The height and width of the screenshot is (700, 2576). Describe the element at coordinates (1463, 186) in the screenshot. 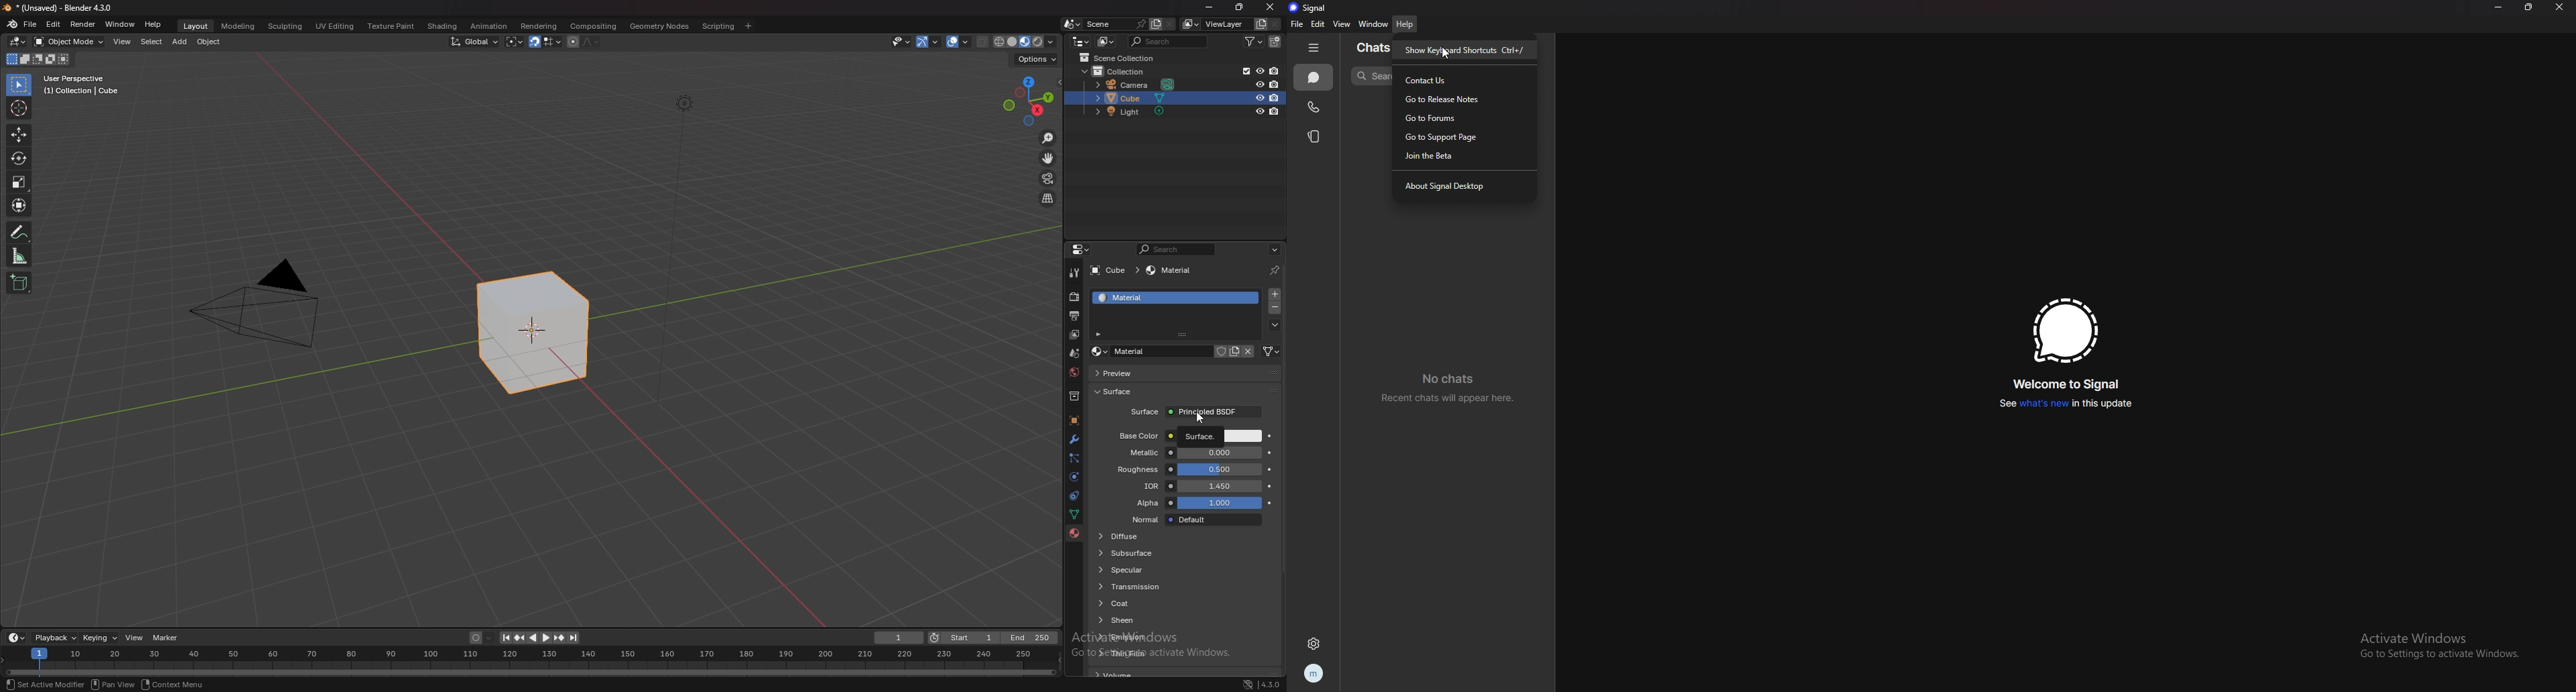

I see `about` at that location.